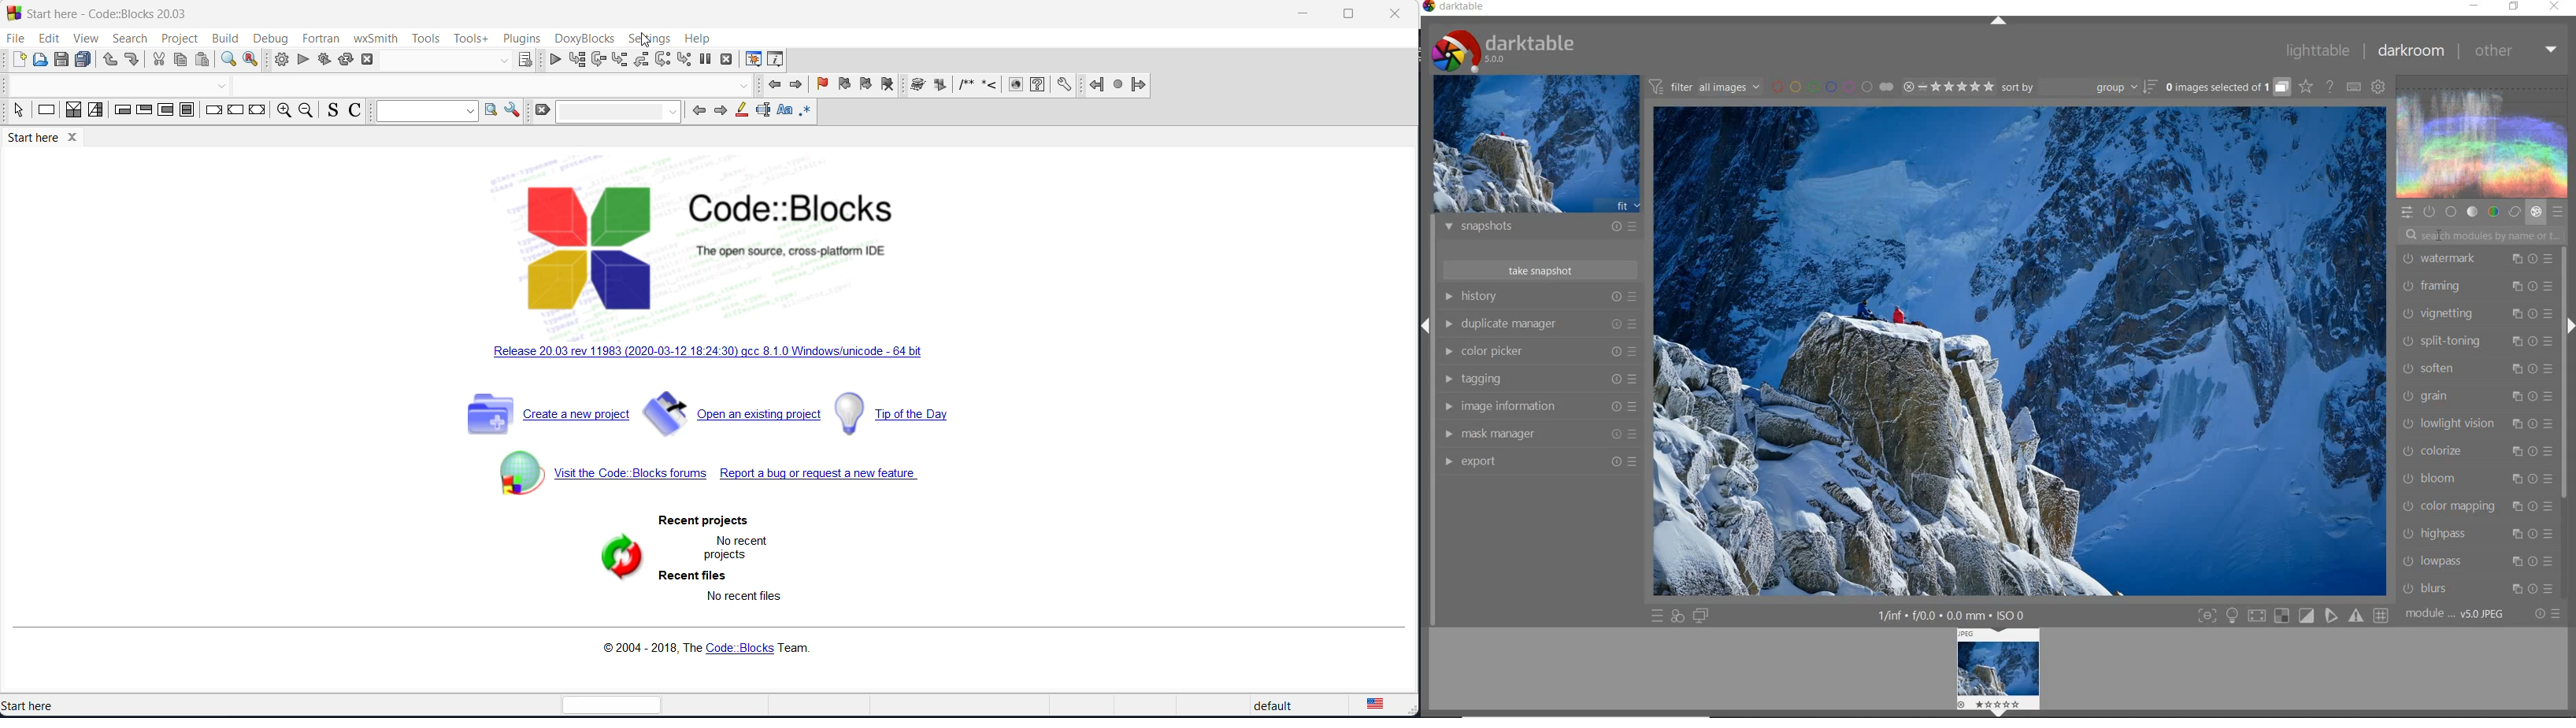 This screenshot has height=728, width=2576. Describe the element at coordinates (525, 59) in the screenshot. I see `target dialog` at that location.